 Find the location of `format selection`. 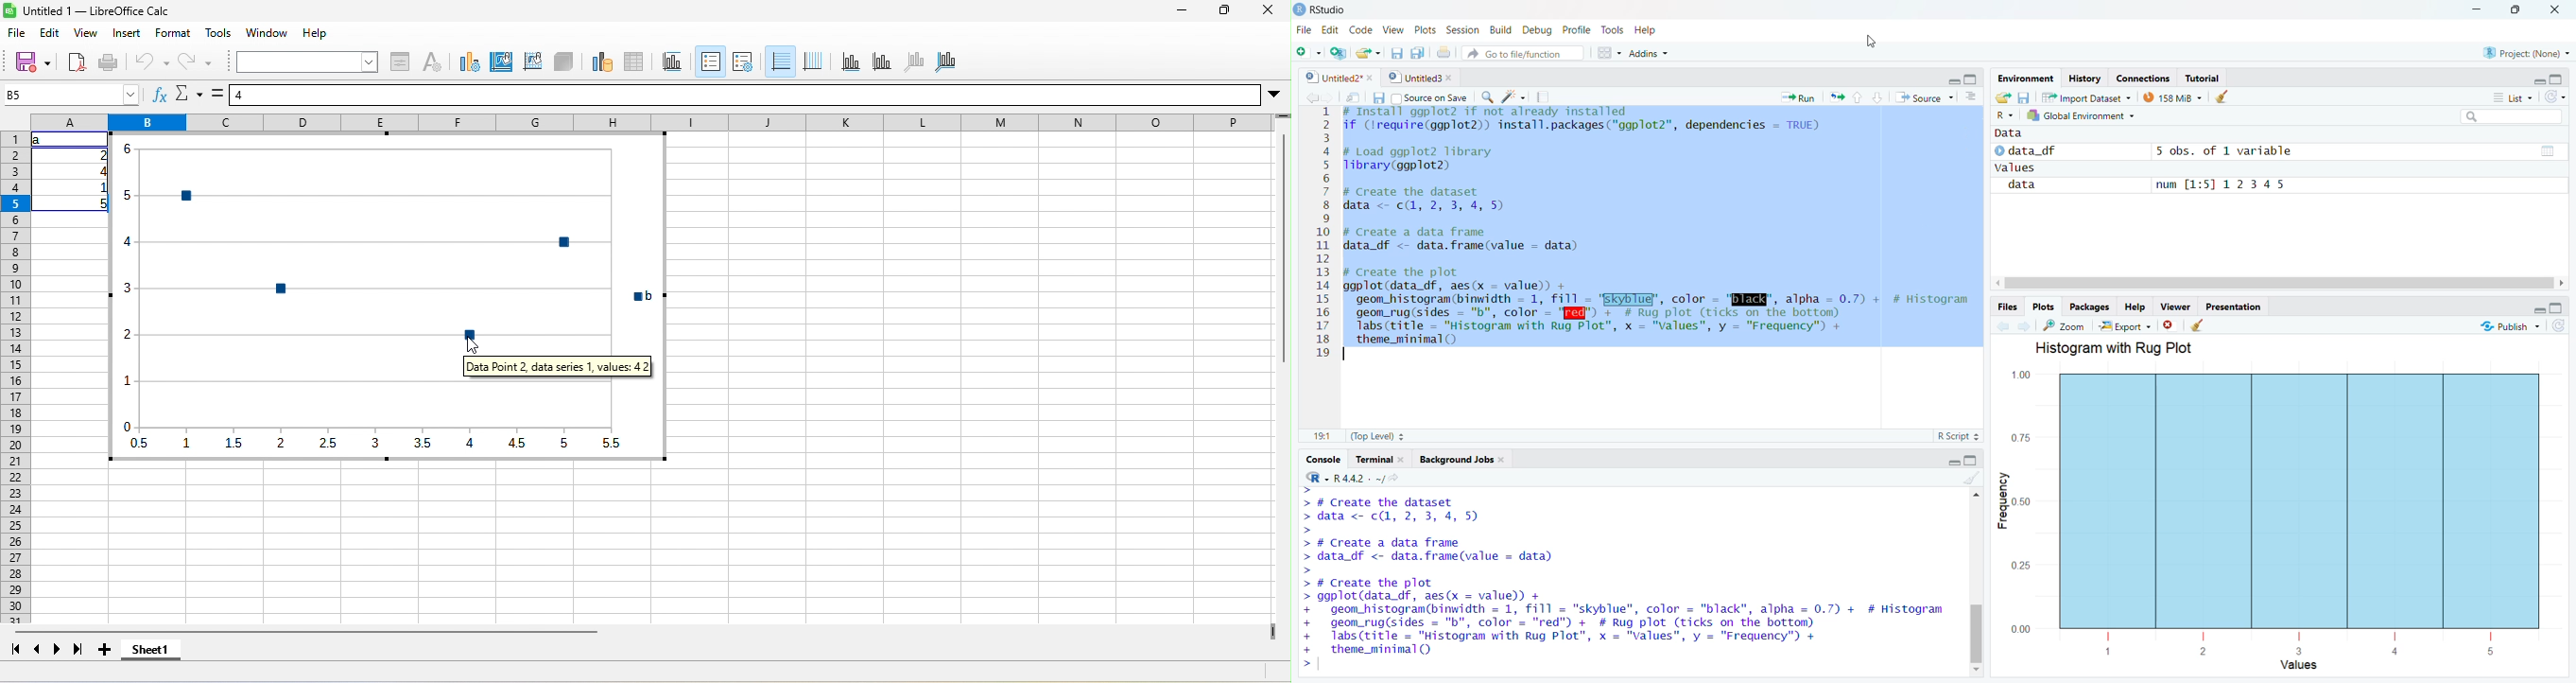

format selection is located at coordinates (400, 63).